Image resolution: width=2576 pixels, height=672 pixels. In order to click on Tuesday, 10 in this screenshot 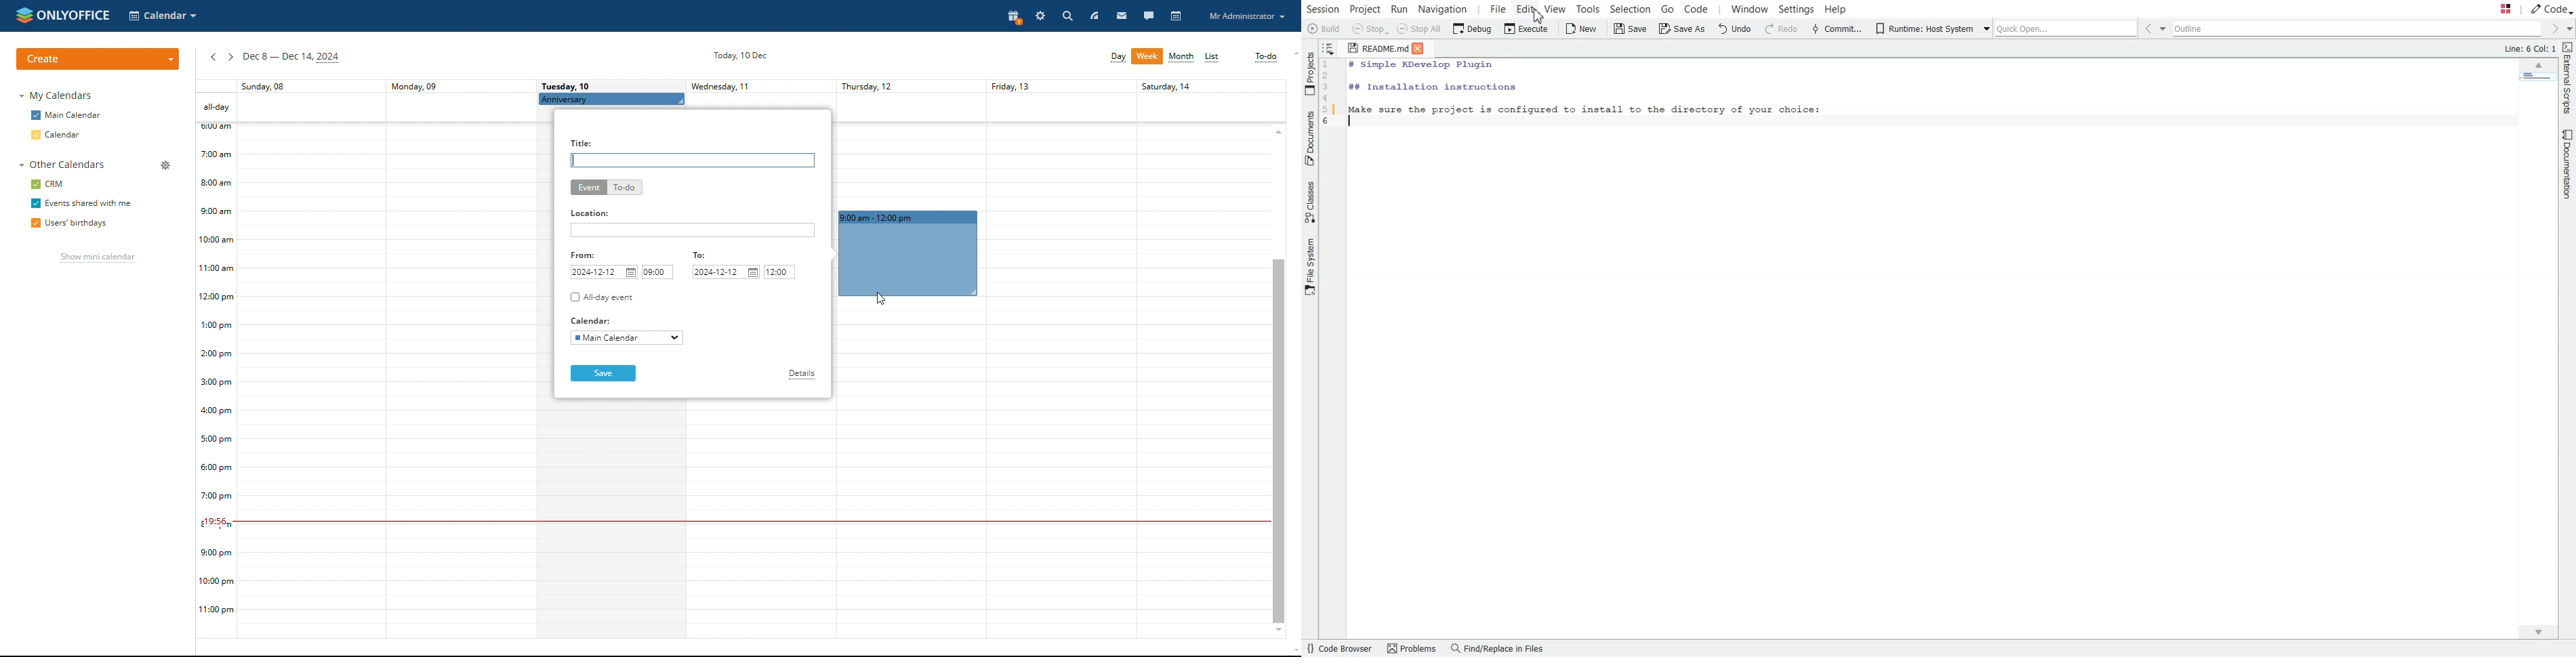, I will do `click(567, 85)`.